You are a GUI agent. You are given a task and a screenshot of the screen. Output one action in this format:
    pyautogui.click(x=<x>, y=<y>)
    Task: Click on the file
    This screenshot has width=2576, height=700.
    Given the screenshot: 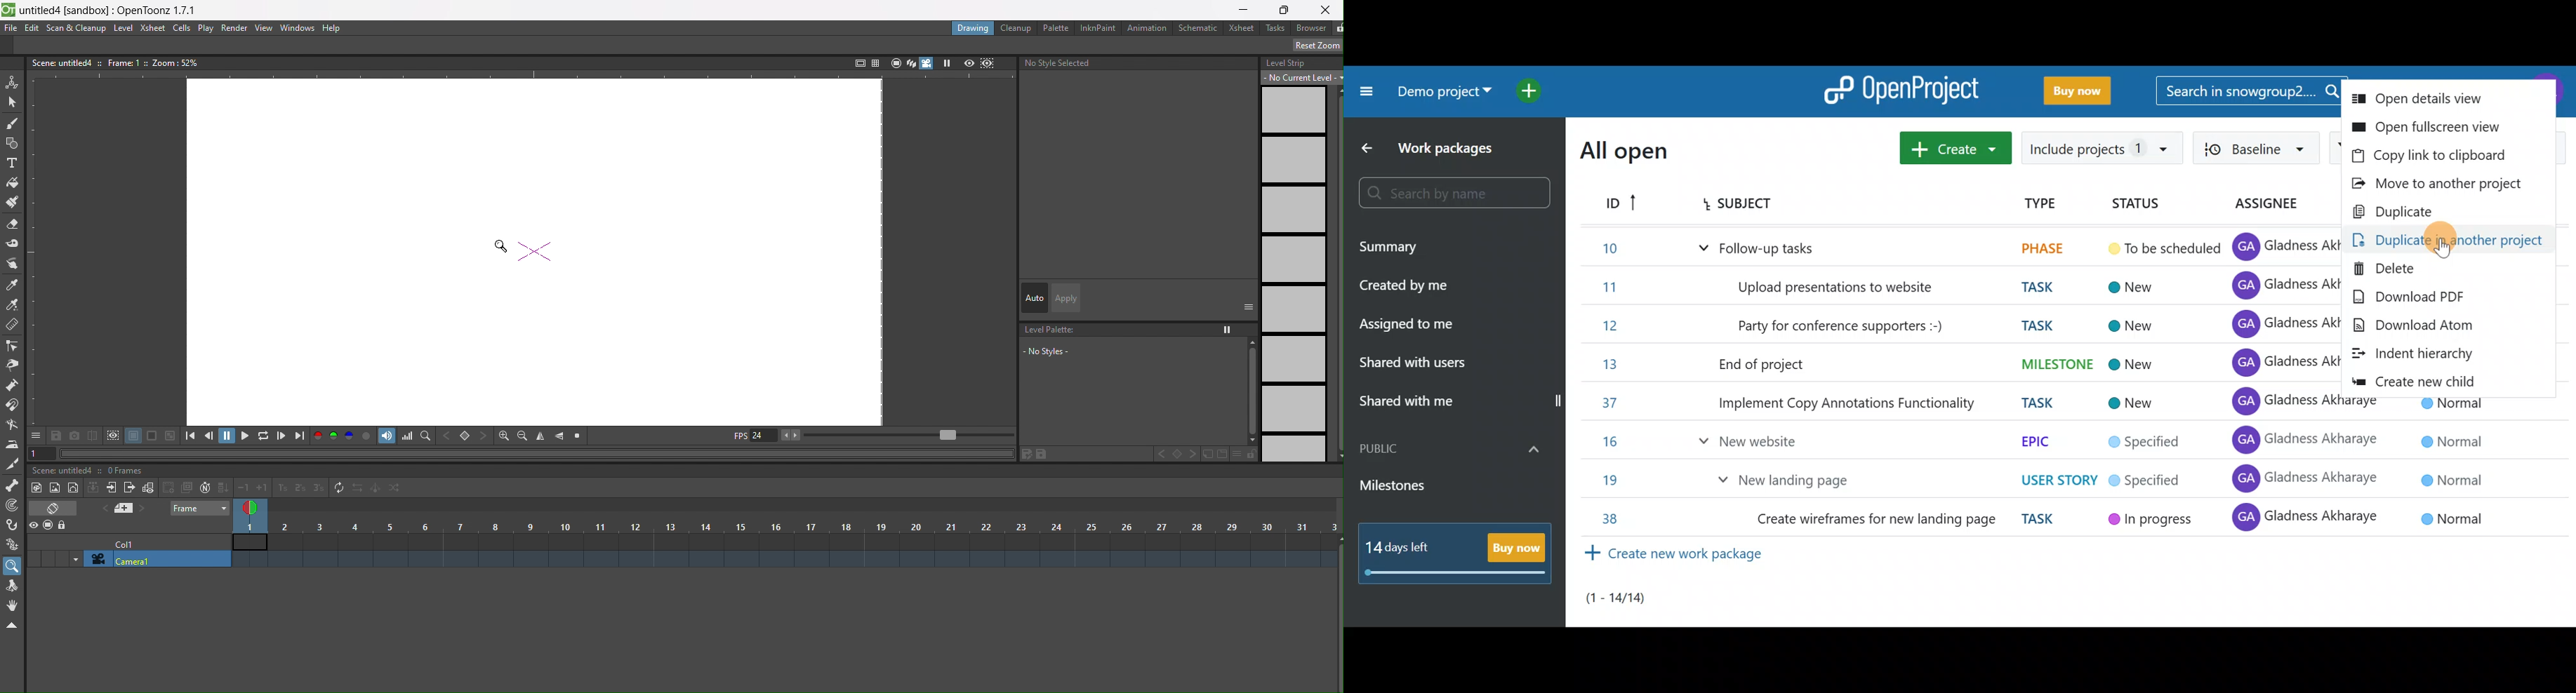 What is the action you would take?
    pyautogui.click(x=11, y=27)
    